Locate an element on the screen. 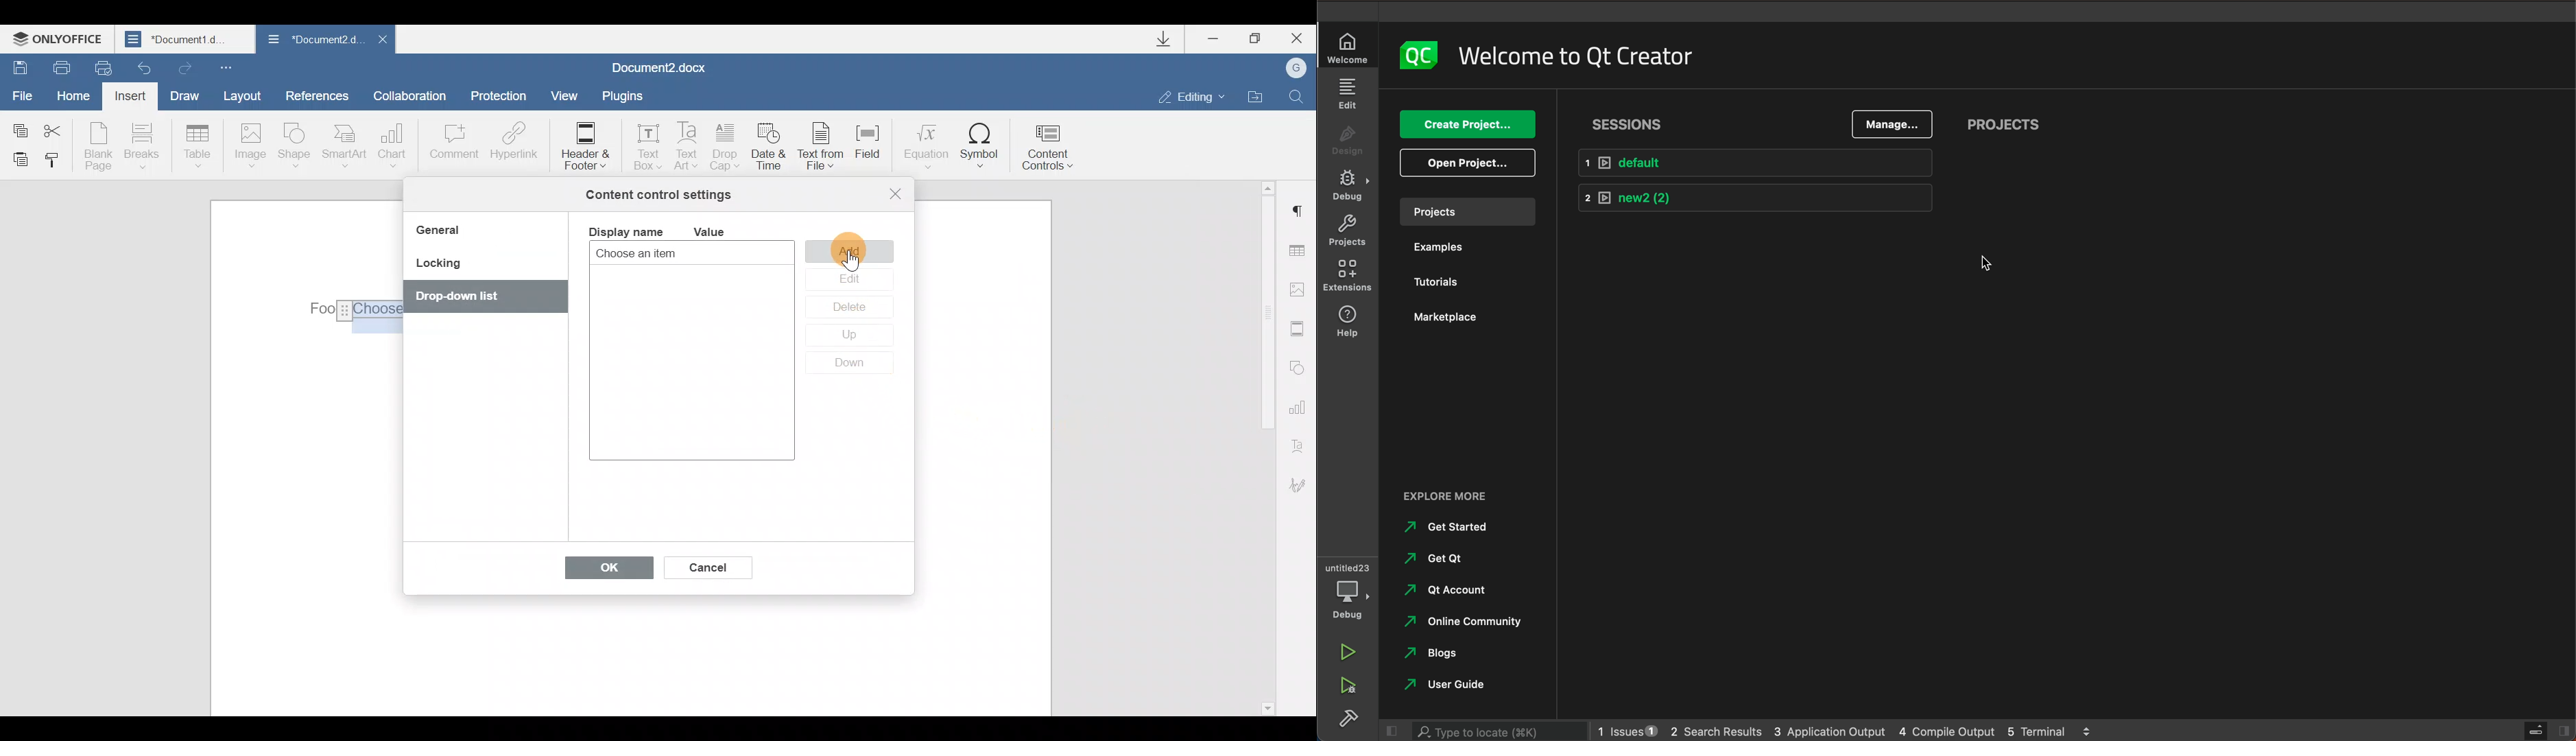 The width and height of the screenshot is (2576, 756). Text from file is located at coordinates (824, 148).